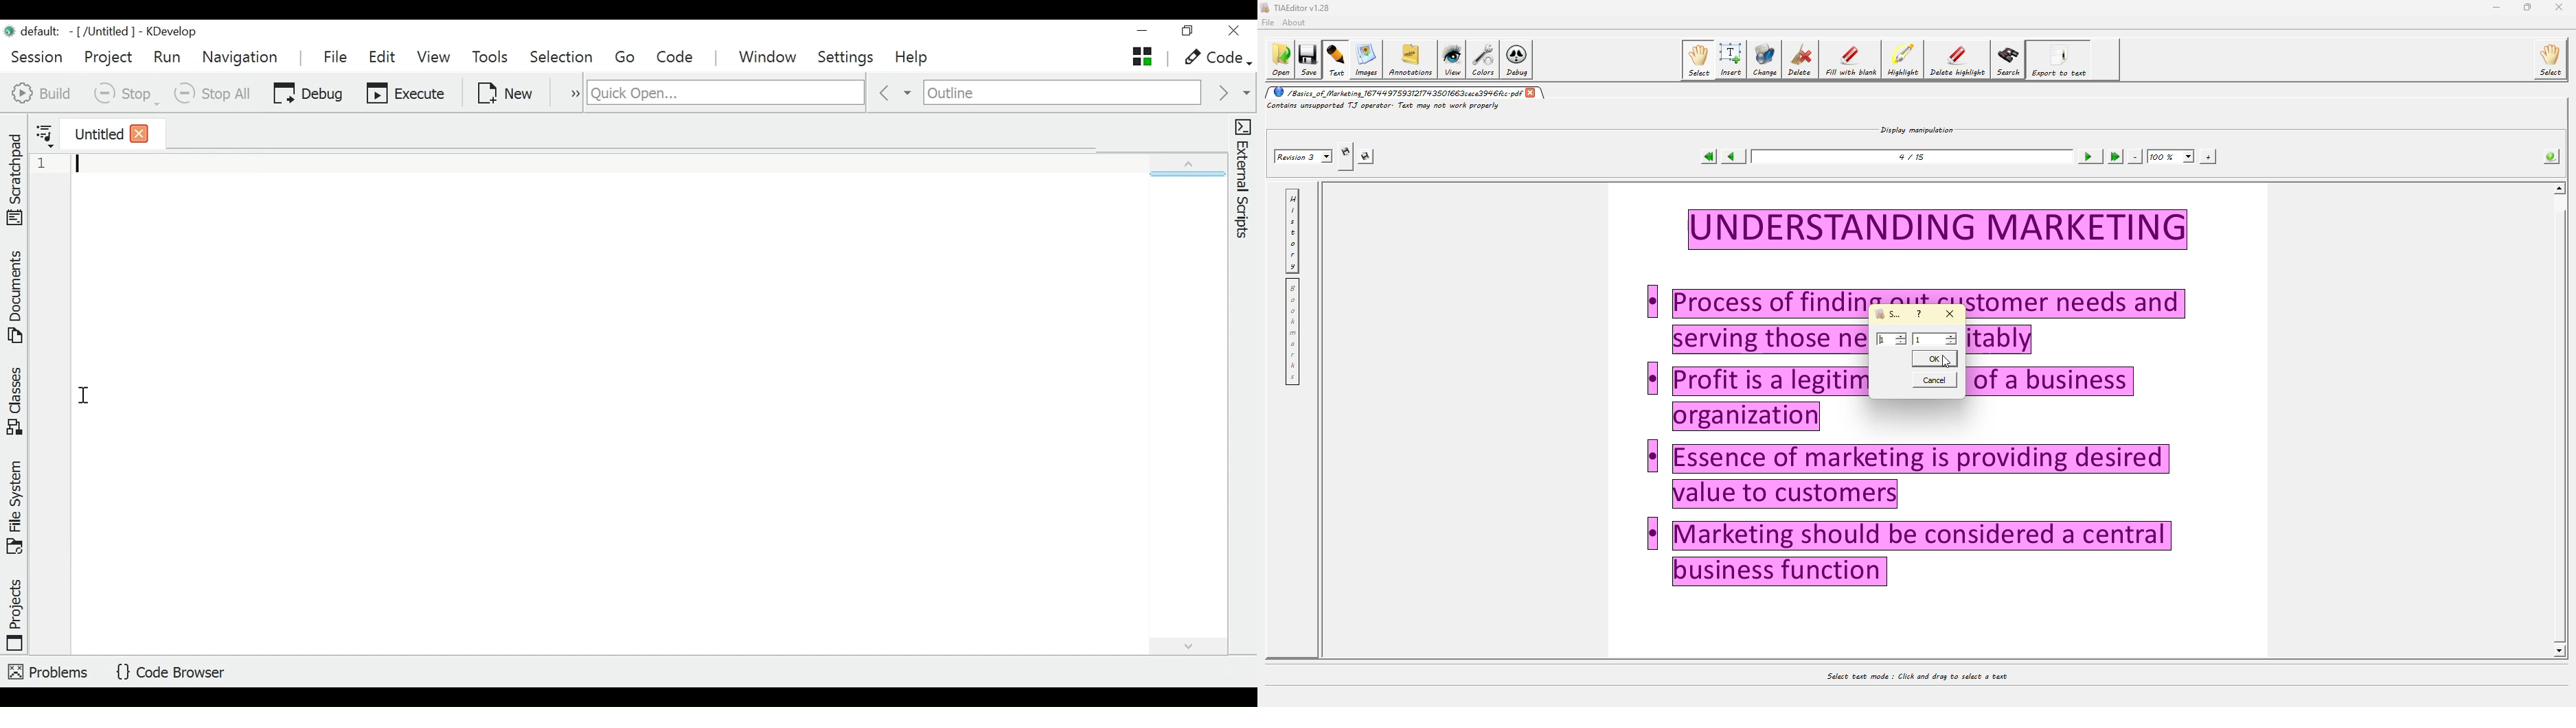 Image resolution: width=2576 pixels, height=728 pixels. I want to click on value, so click(1893, 339).